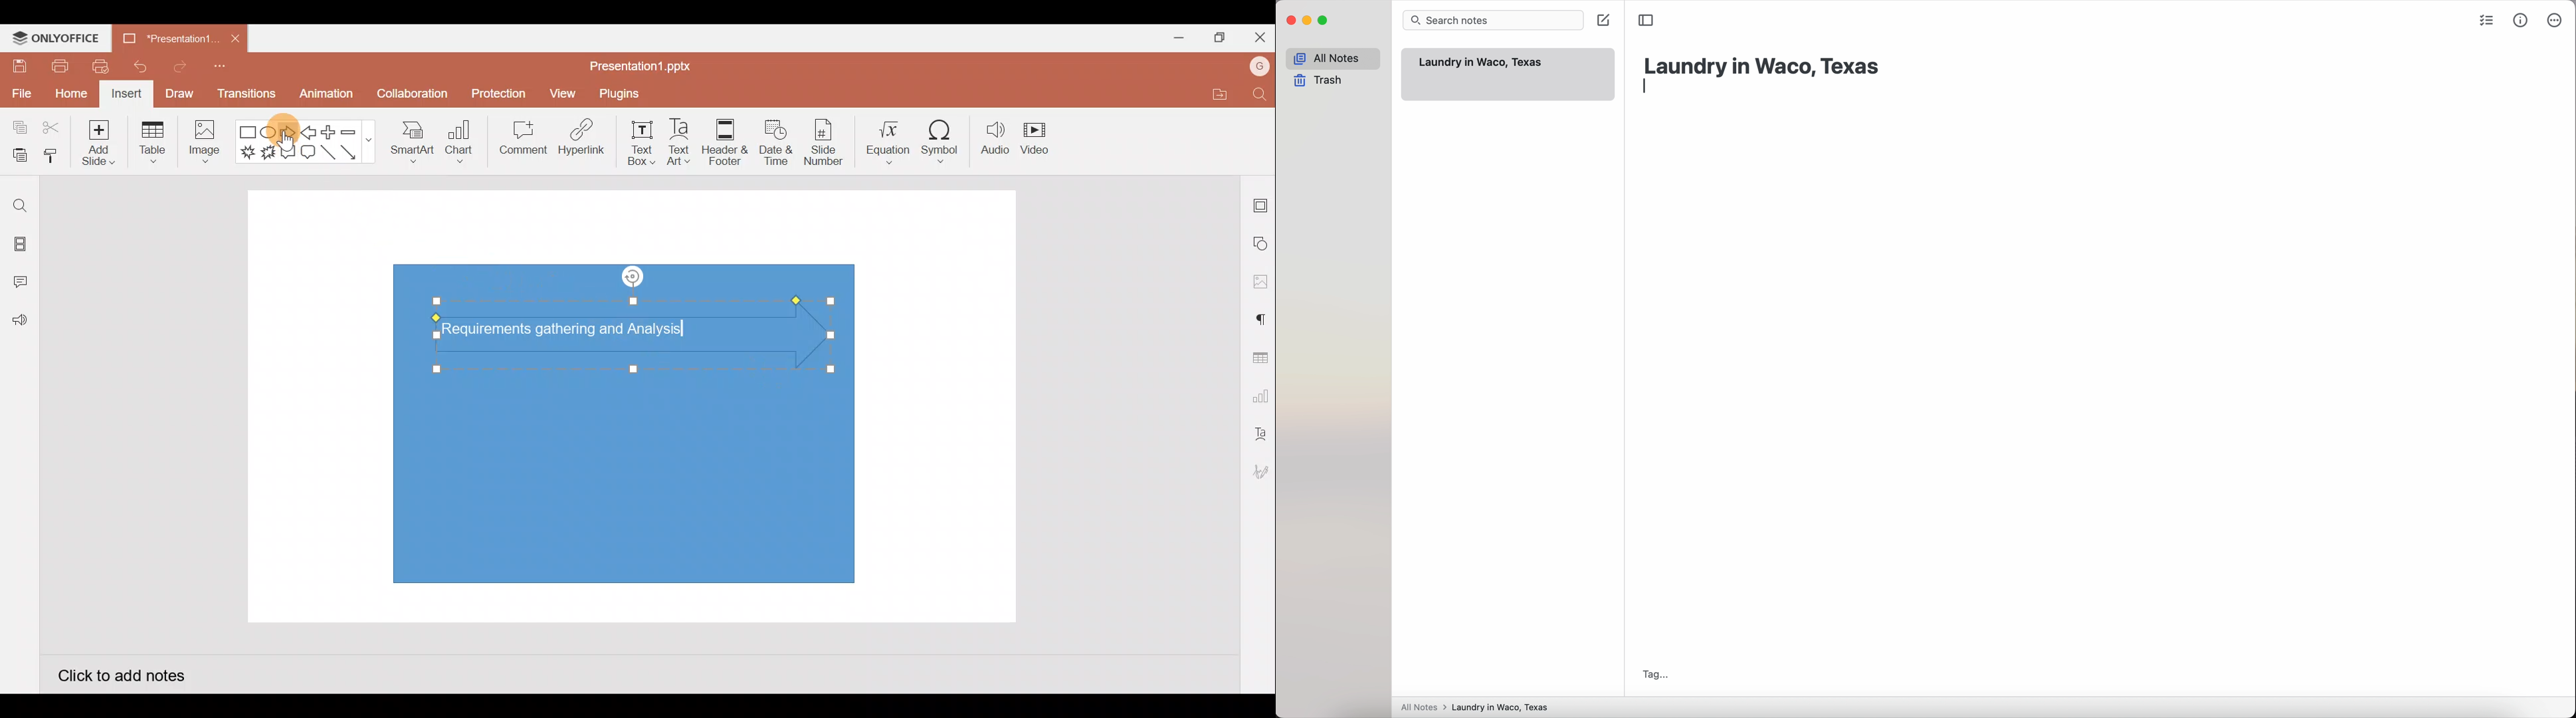 Image resolution: width=2576 pixels, height=728 pixels. I want to click on tag, so click(1652, 674).